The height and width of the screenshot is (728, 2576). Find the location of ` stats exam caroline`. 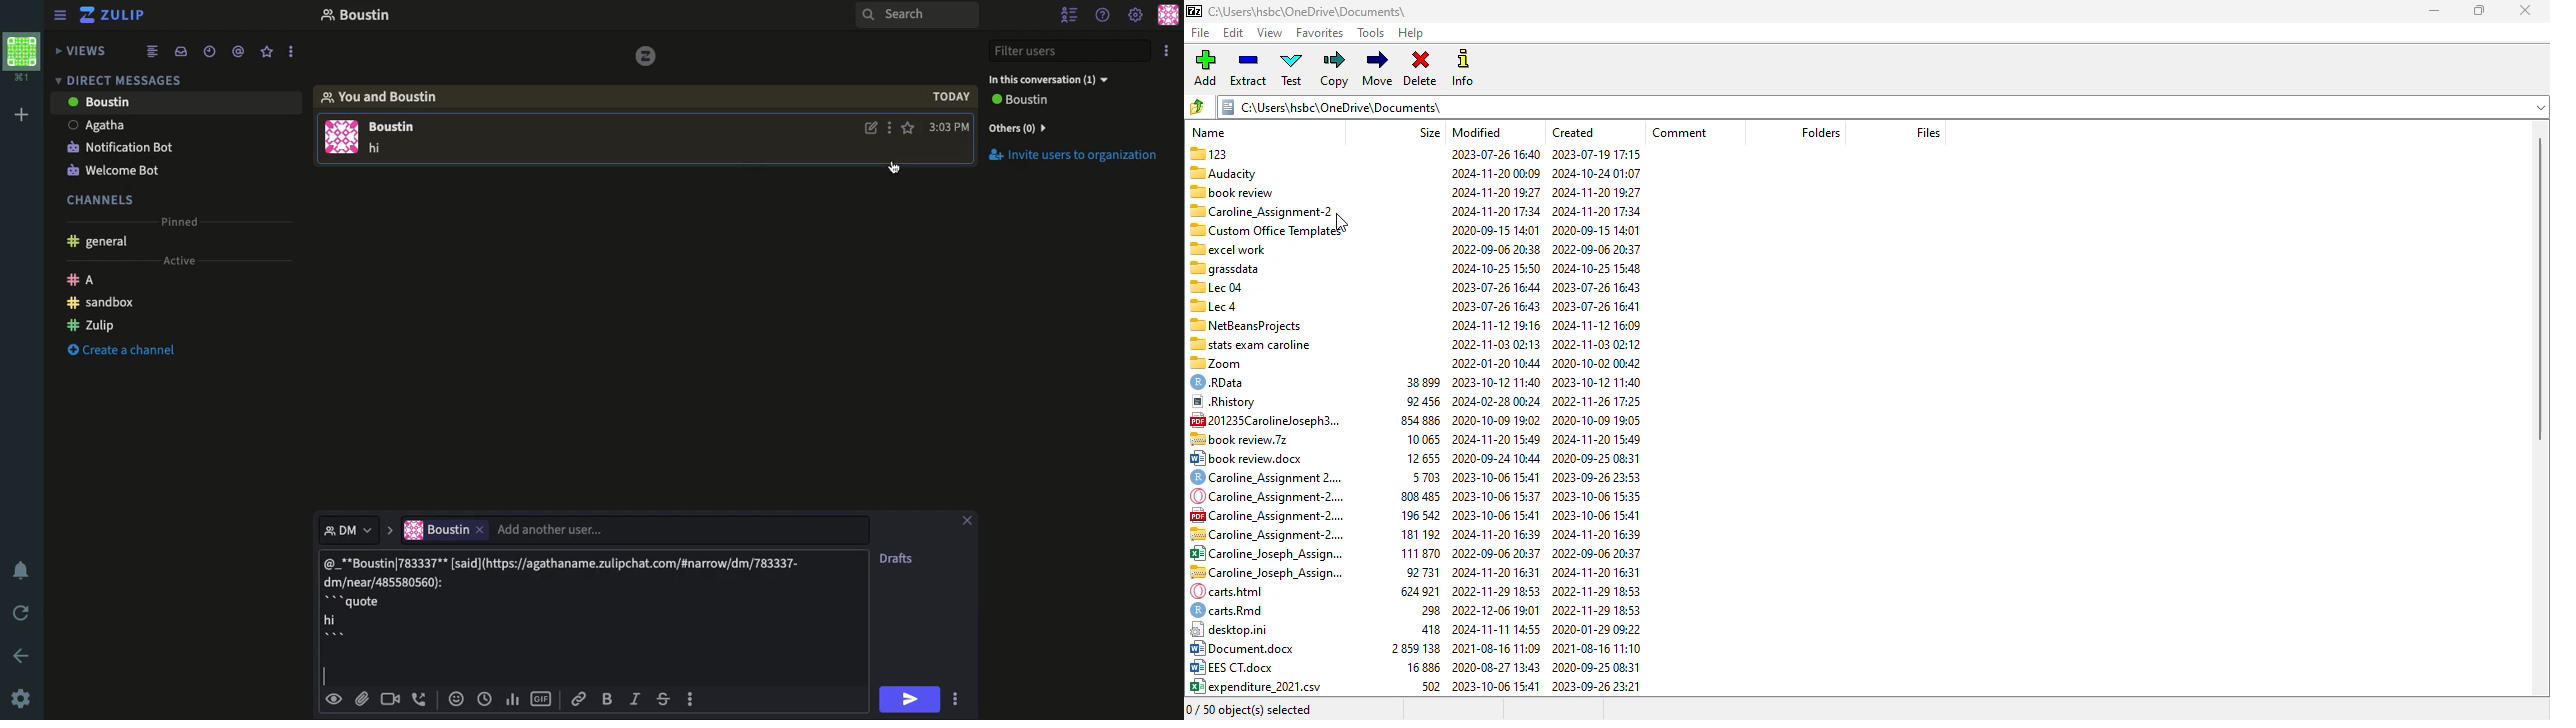

 stats exam caroline is located at coordinates (1257, 343).